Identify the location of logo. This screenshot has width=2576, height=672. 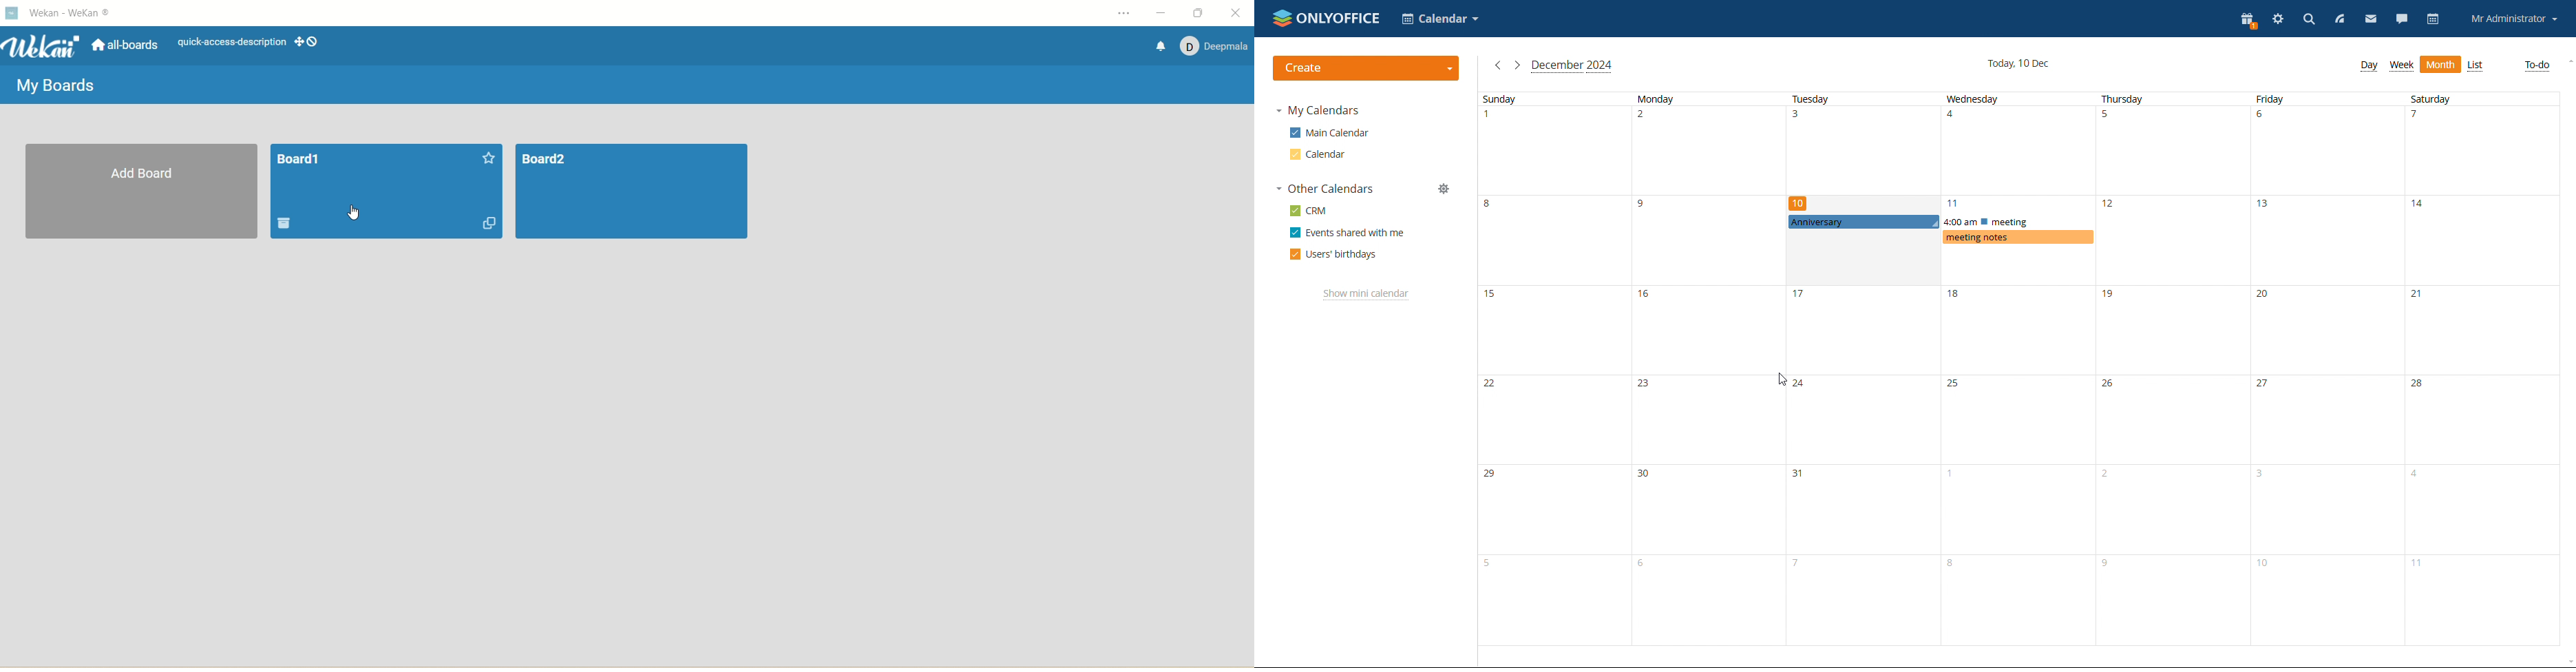
(15, 14).